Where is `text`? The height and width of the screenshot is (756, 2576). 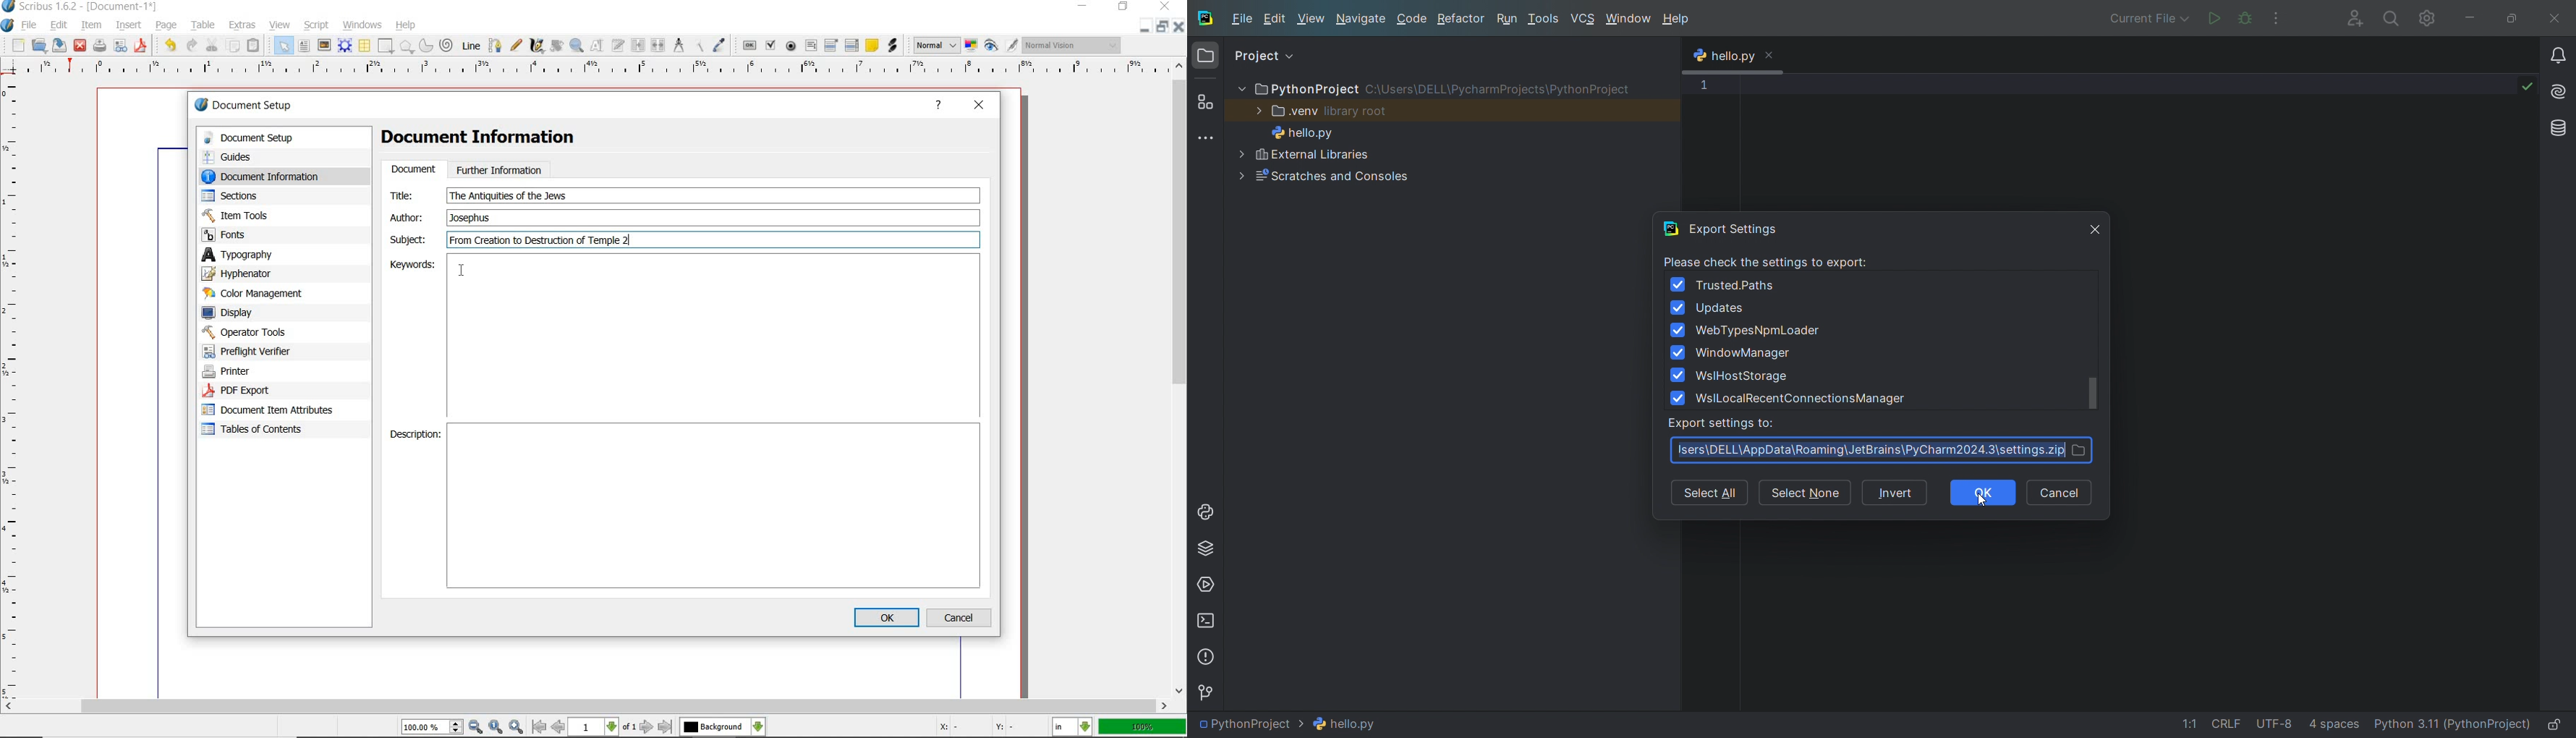
text is located at coordinates (508, 196).